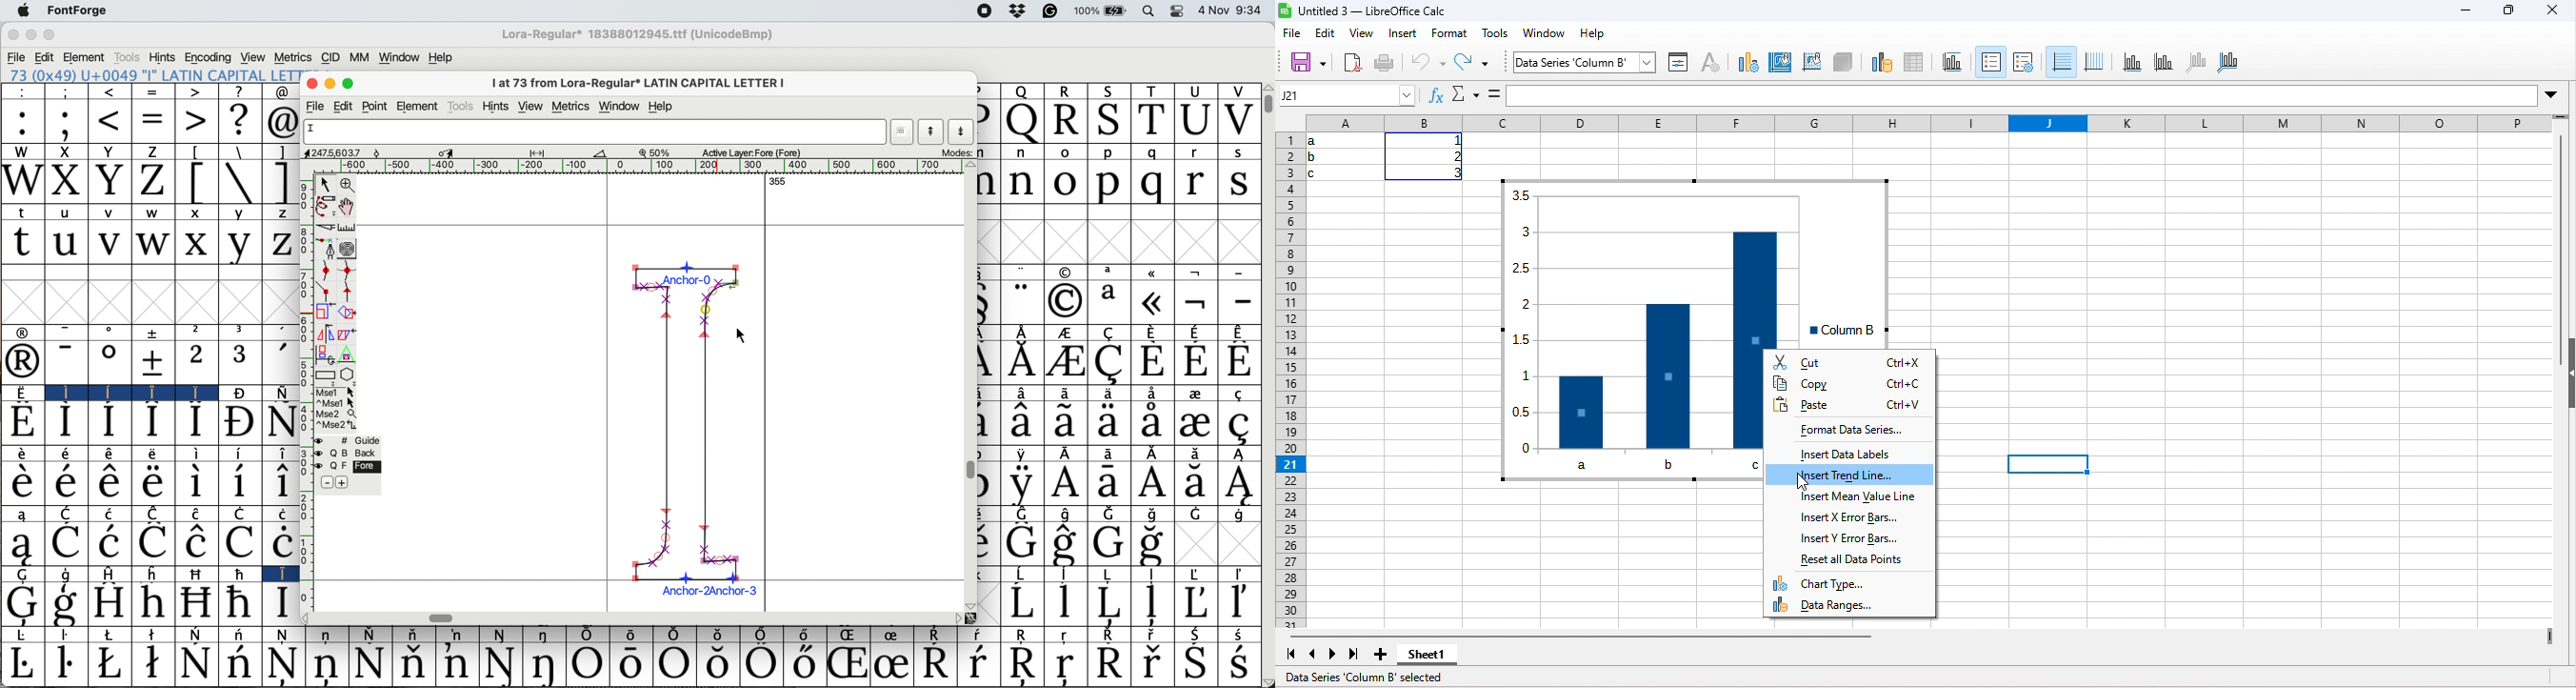 The height and width of the screenshot is (700, 2576). I want to click on Symbol, so click(109, 363).